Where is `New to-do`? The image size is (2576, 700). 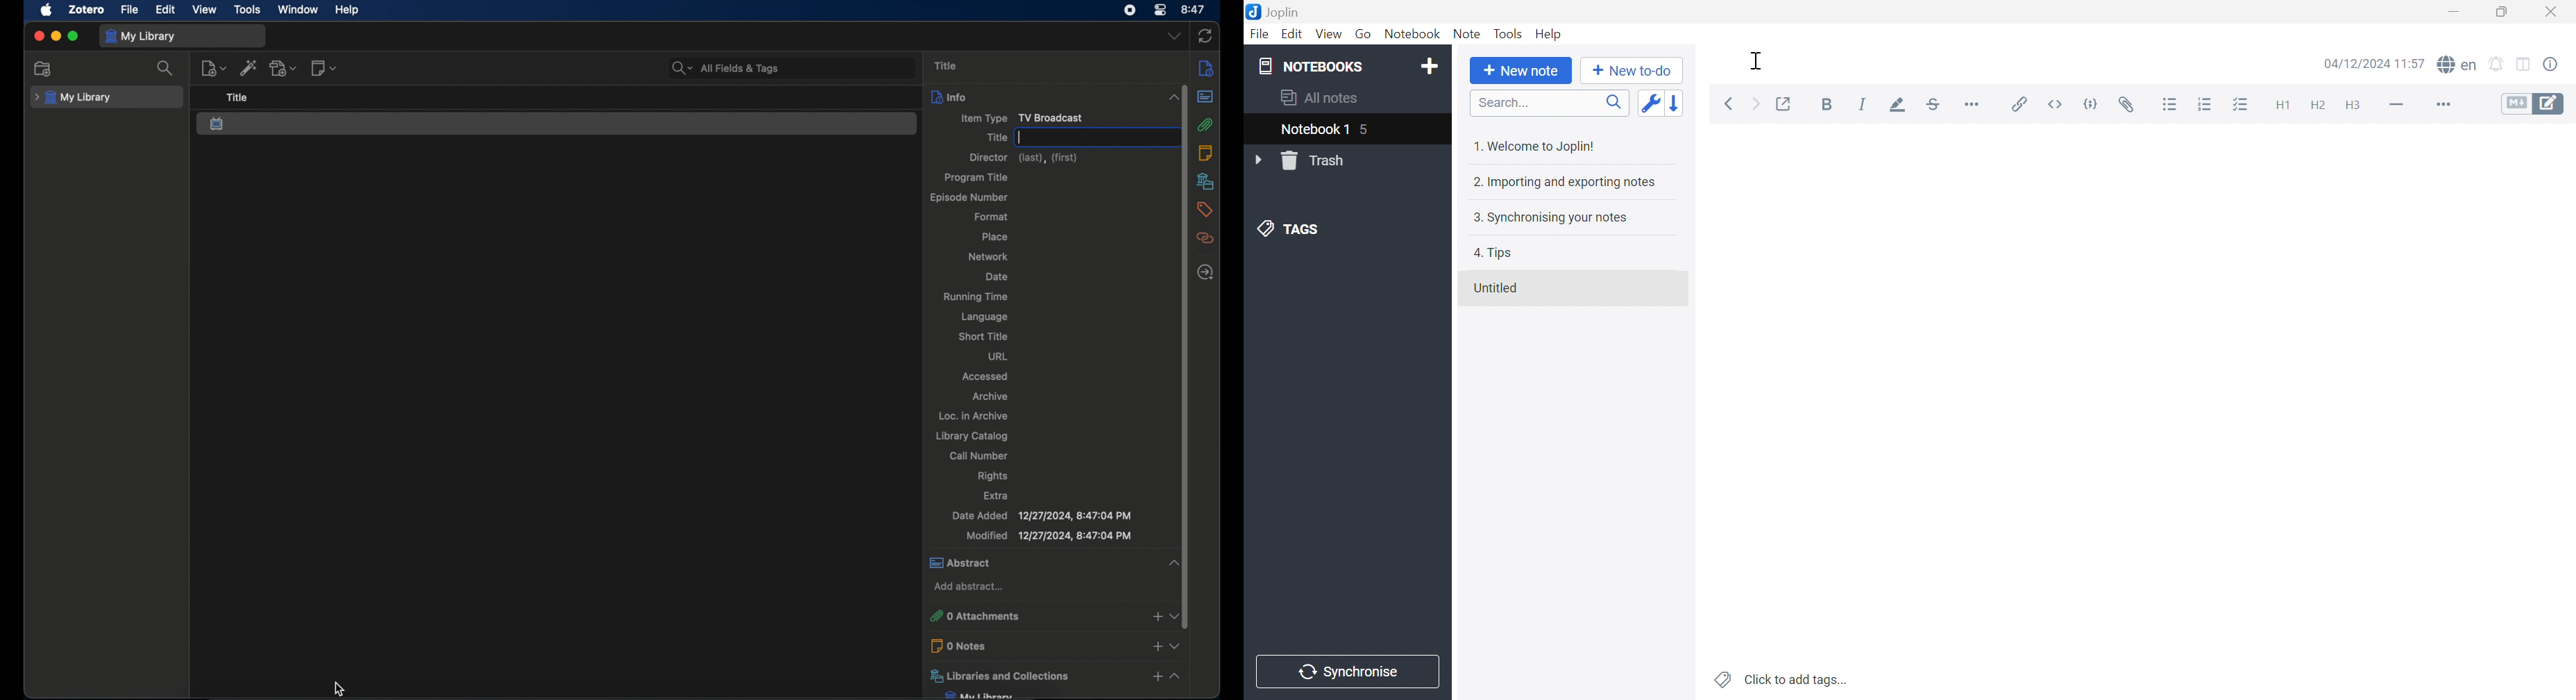 New to-do is located at coordinates (1632, 71).